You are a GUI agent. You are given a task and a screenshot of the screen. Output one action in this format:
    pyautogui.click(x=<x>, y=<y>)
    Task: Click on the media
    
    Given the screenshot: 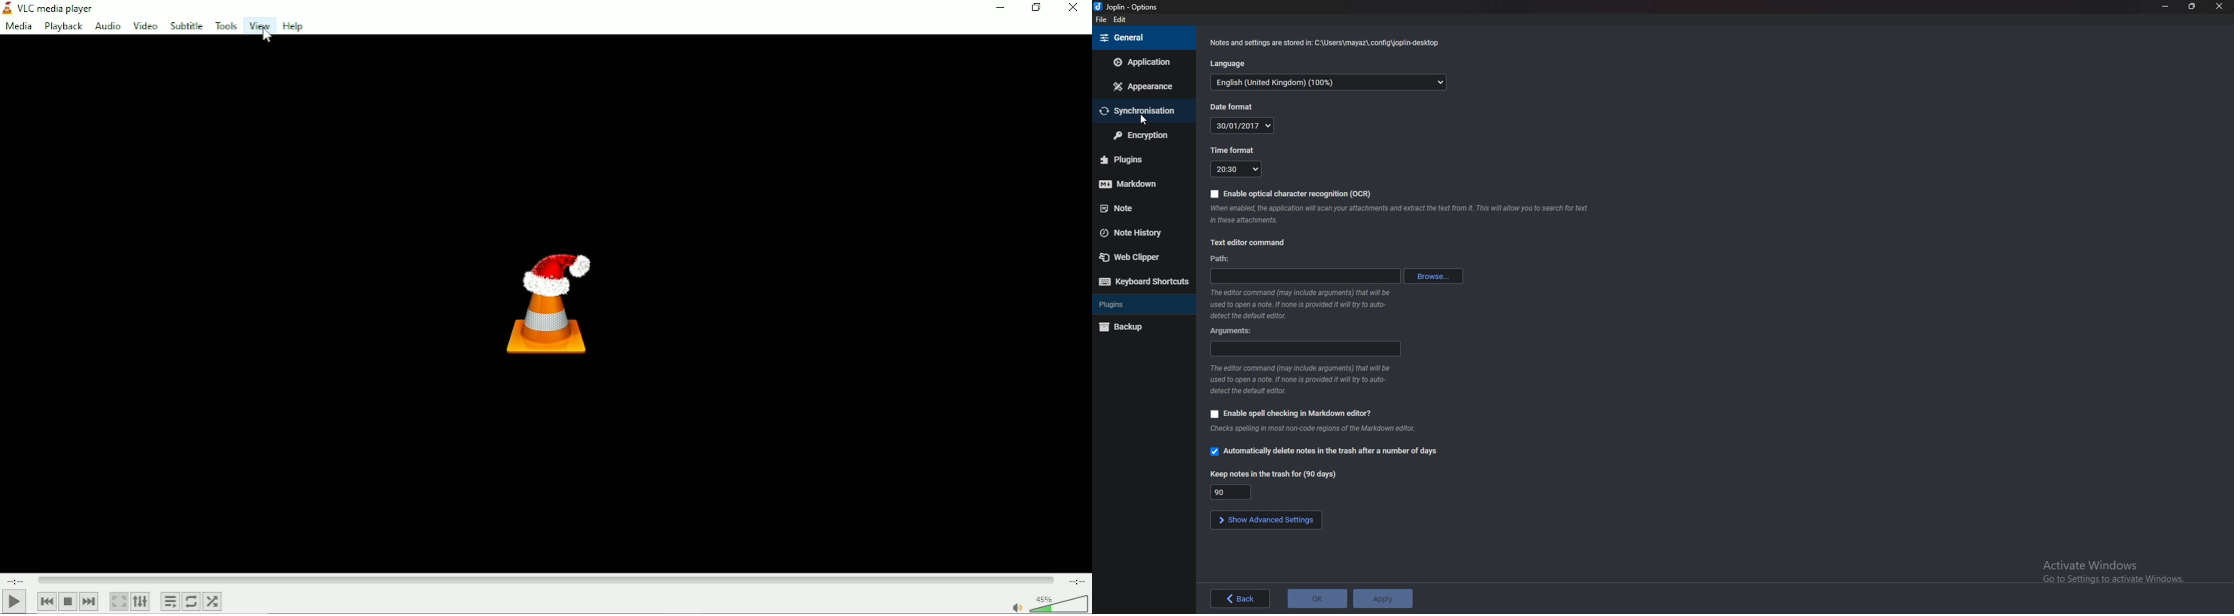 What is the action you would take?
    pyautogui.click(x=18, y=28)
    